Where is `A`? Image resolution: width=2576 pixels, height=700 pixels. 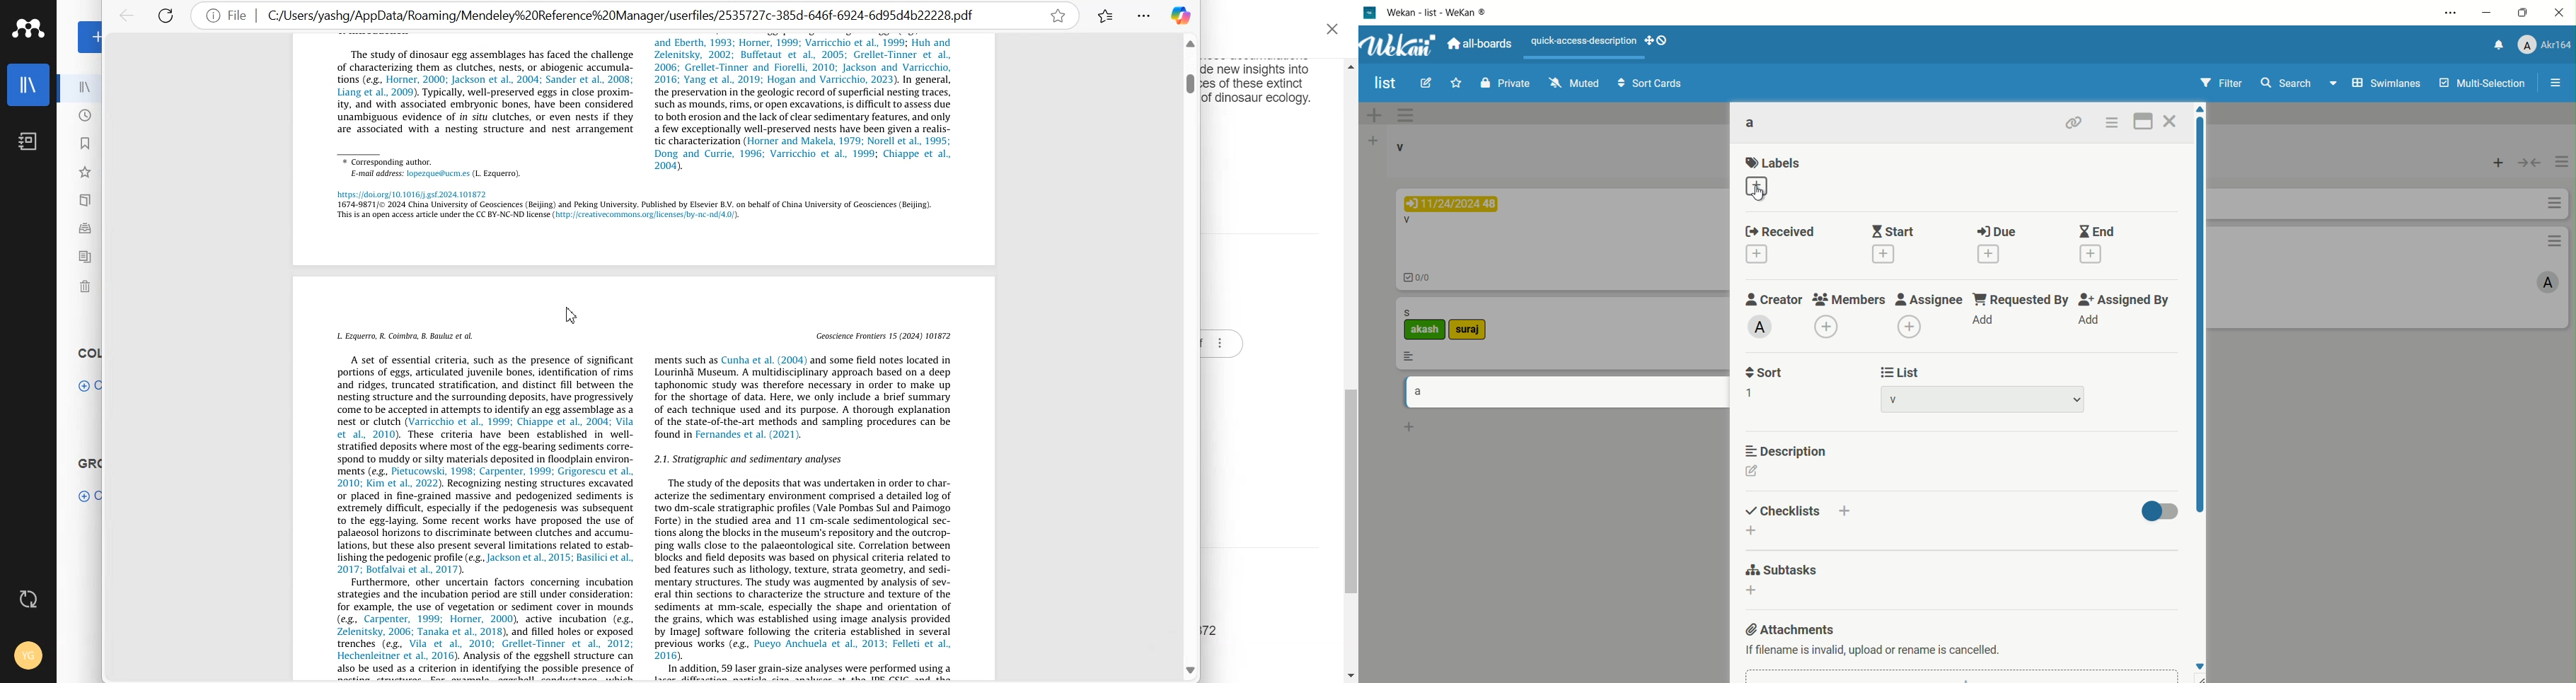
A is located at coordinates (2540, 283).